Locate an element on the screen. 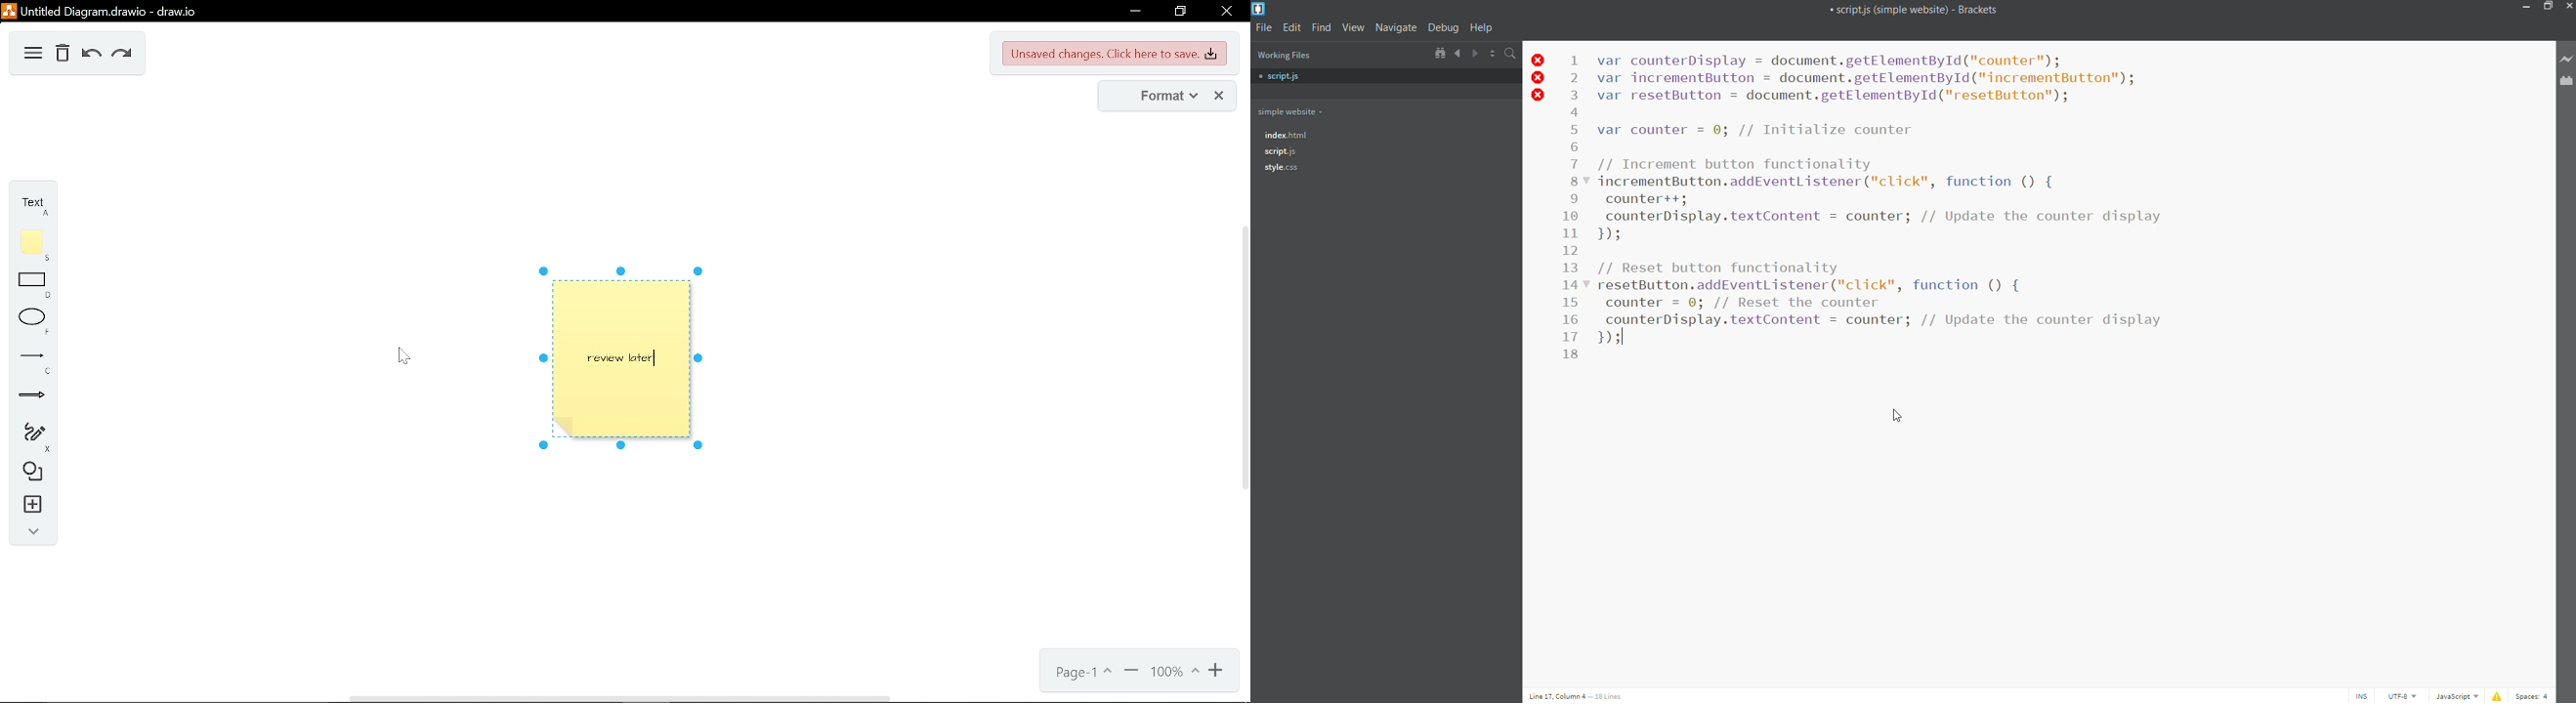  current window: Untitled Diagram.drawio - draw.io is located at coordinates (108, 11).